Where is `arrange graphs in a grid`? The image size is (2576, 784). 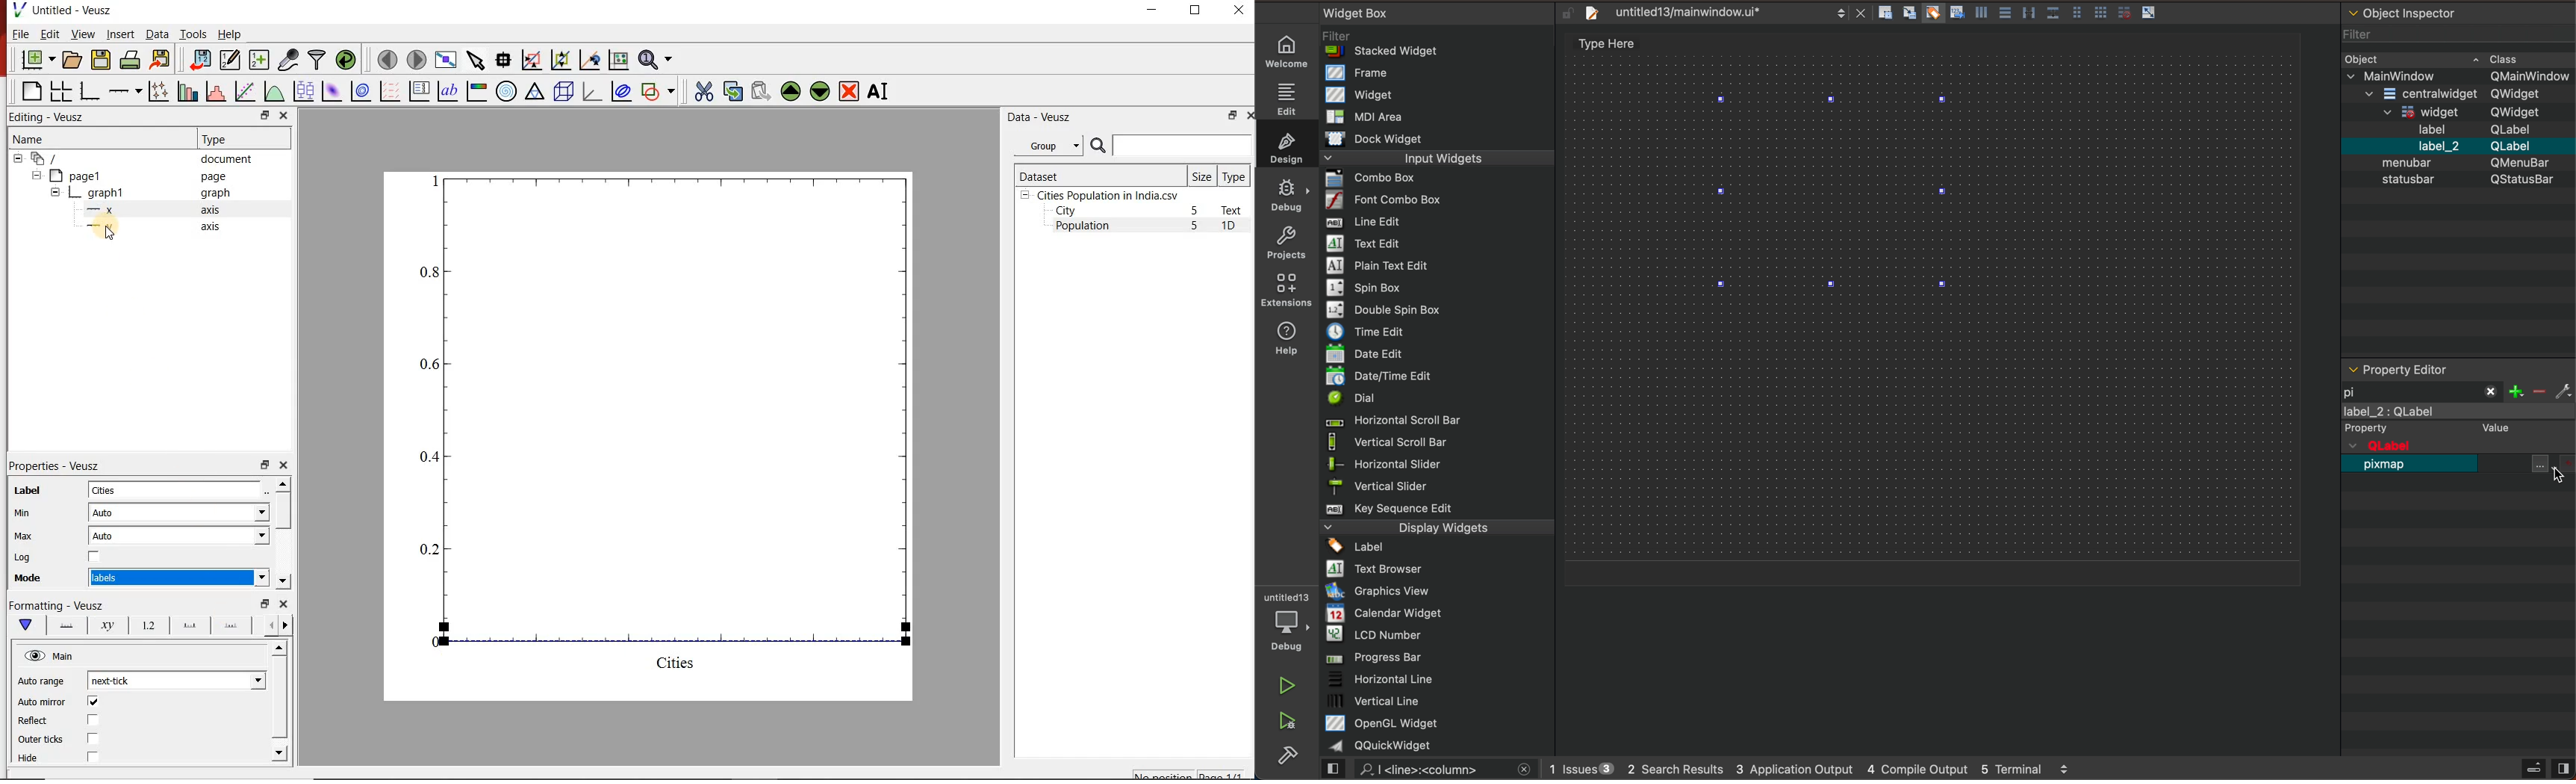 arrange graphs in a grid is located at coordinates (60, 91).